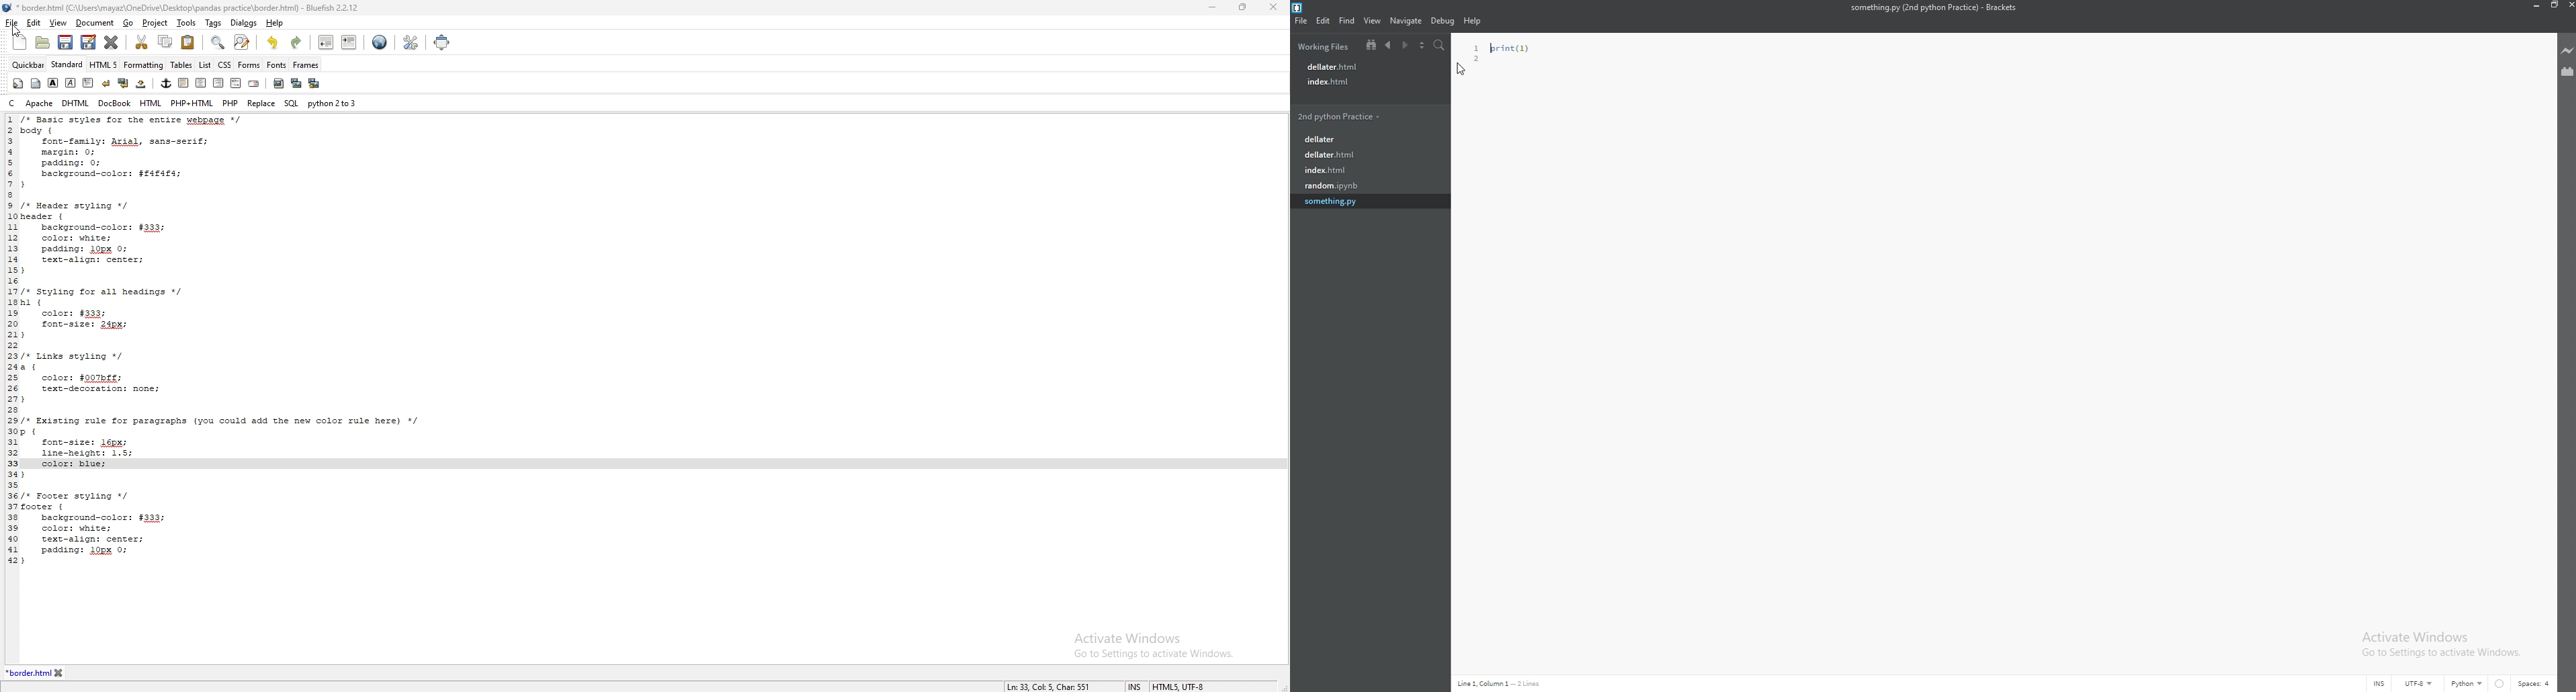 The width and height of the screenshot is (2576, 700). Describe the element at coordinates (2567, 72) in the screenshot. I see `extension manager` at that location.